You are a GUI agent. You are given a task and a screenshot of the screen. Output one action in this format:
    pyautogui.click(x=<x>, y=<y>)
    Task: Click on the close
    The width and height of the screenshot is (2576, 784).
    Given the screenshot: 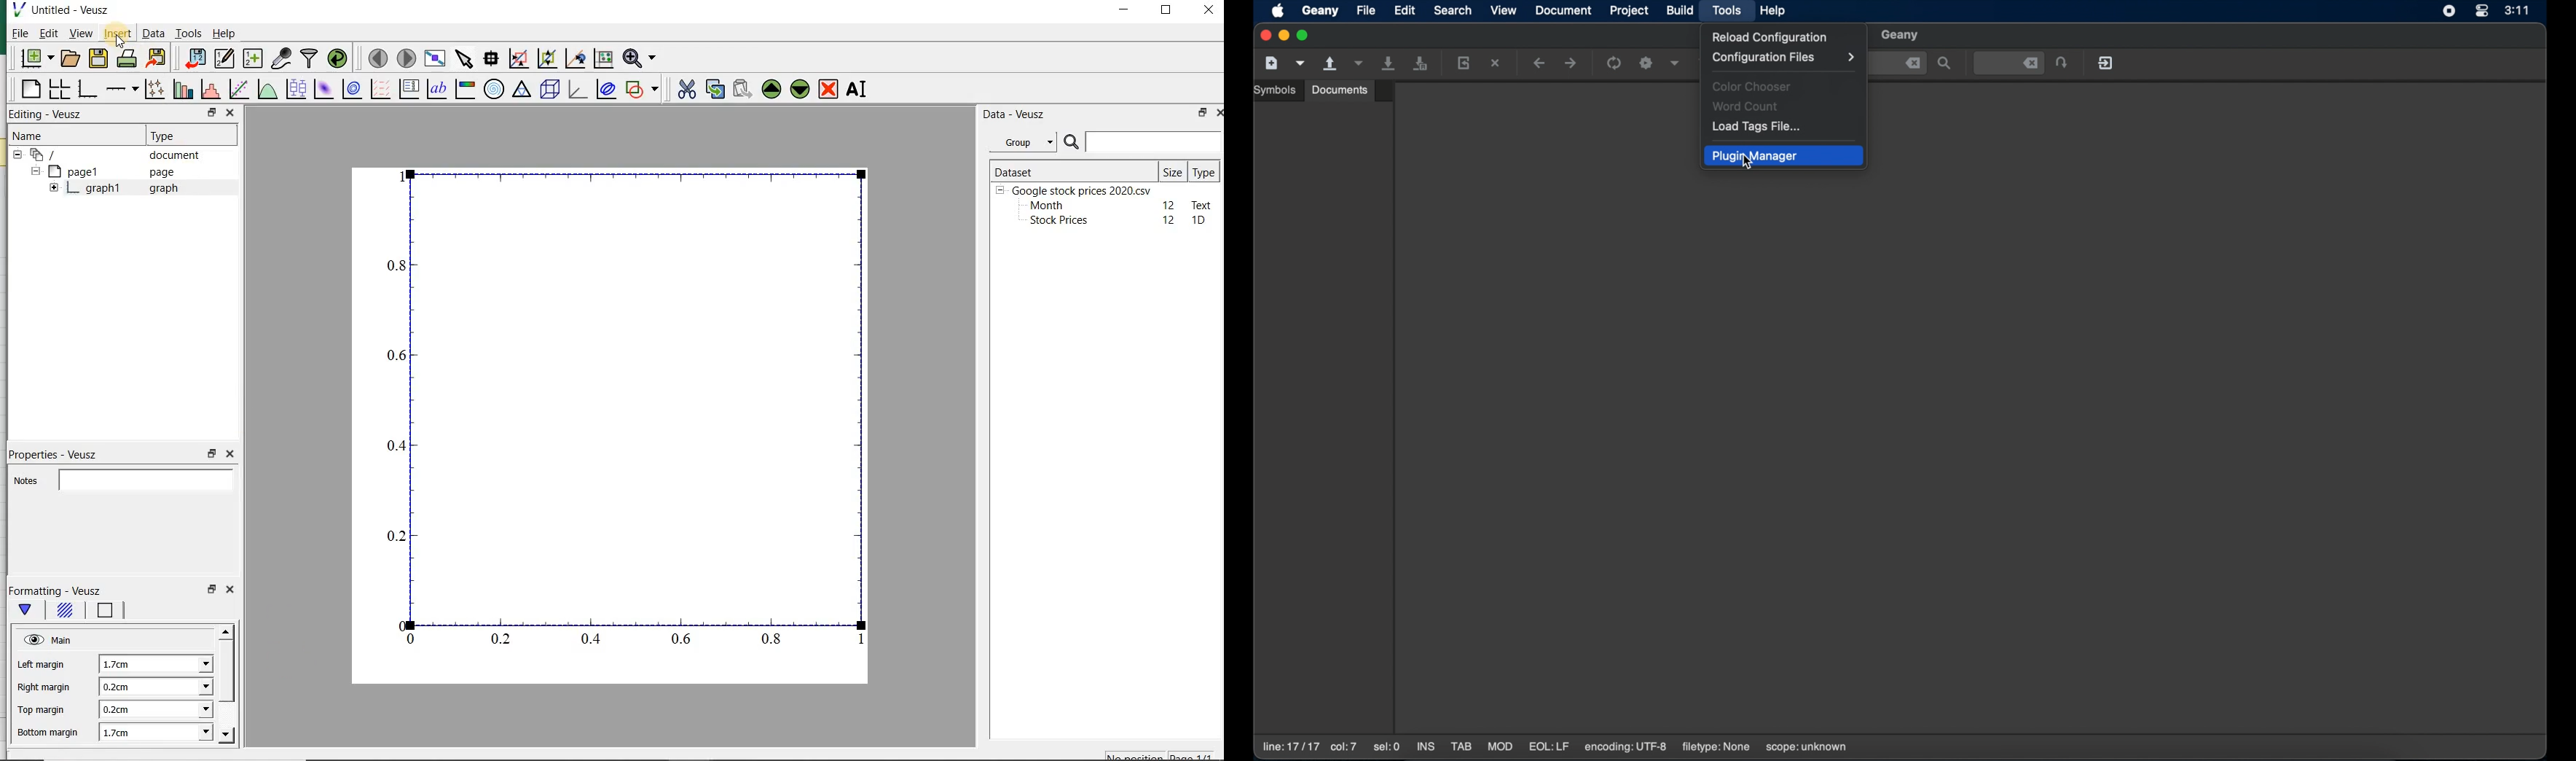 What is the action you would take?
    pyautogui.click(x=229, y=112)
    